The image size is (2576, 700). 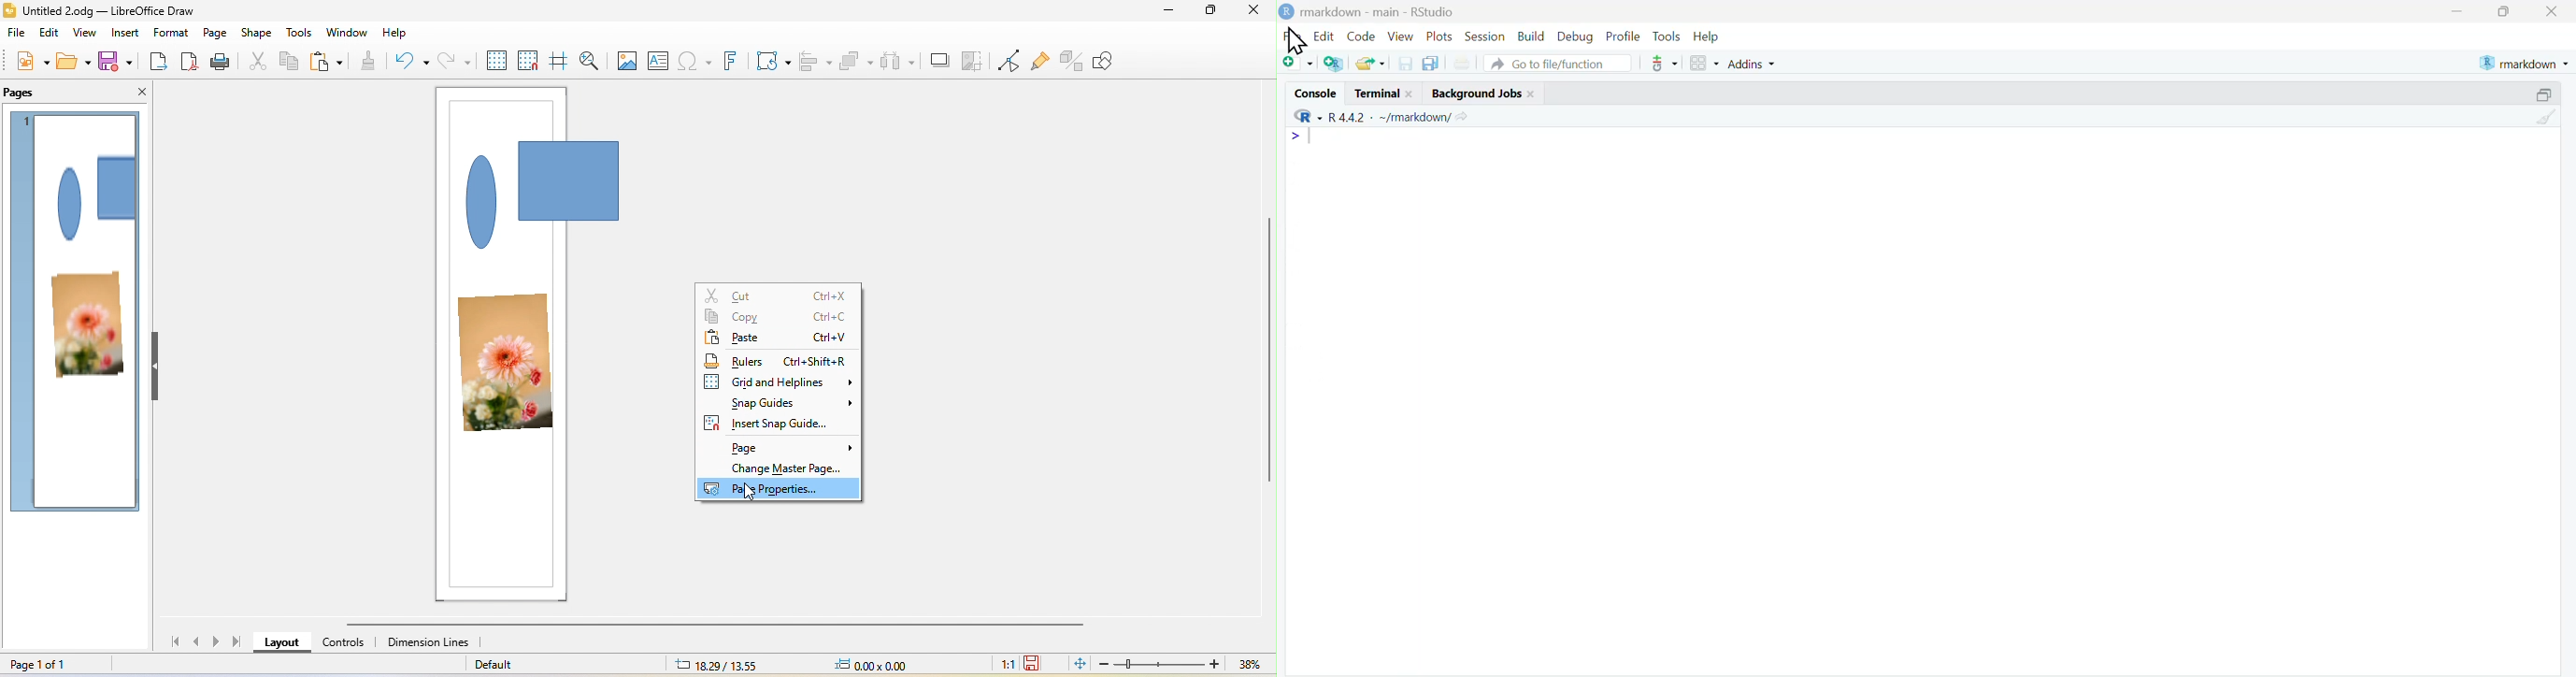 What do you see at coordinates (1441, 37) in the screenshot?
I see `Plots` at bounding box center [1441, 37].